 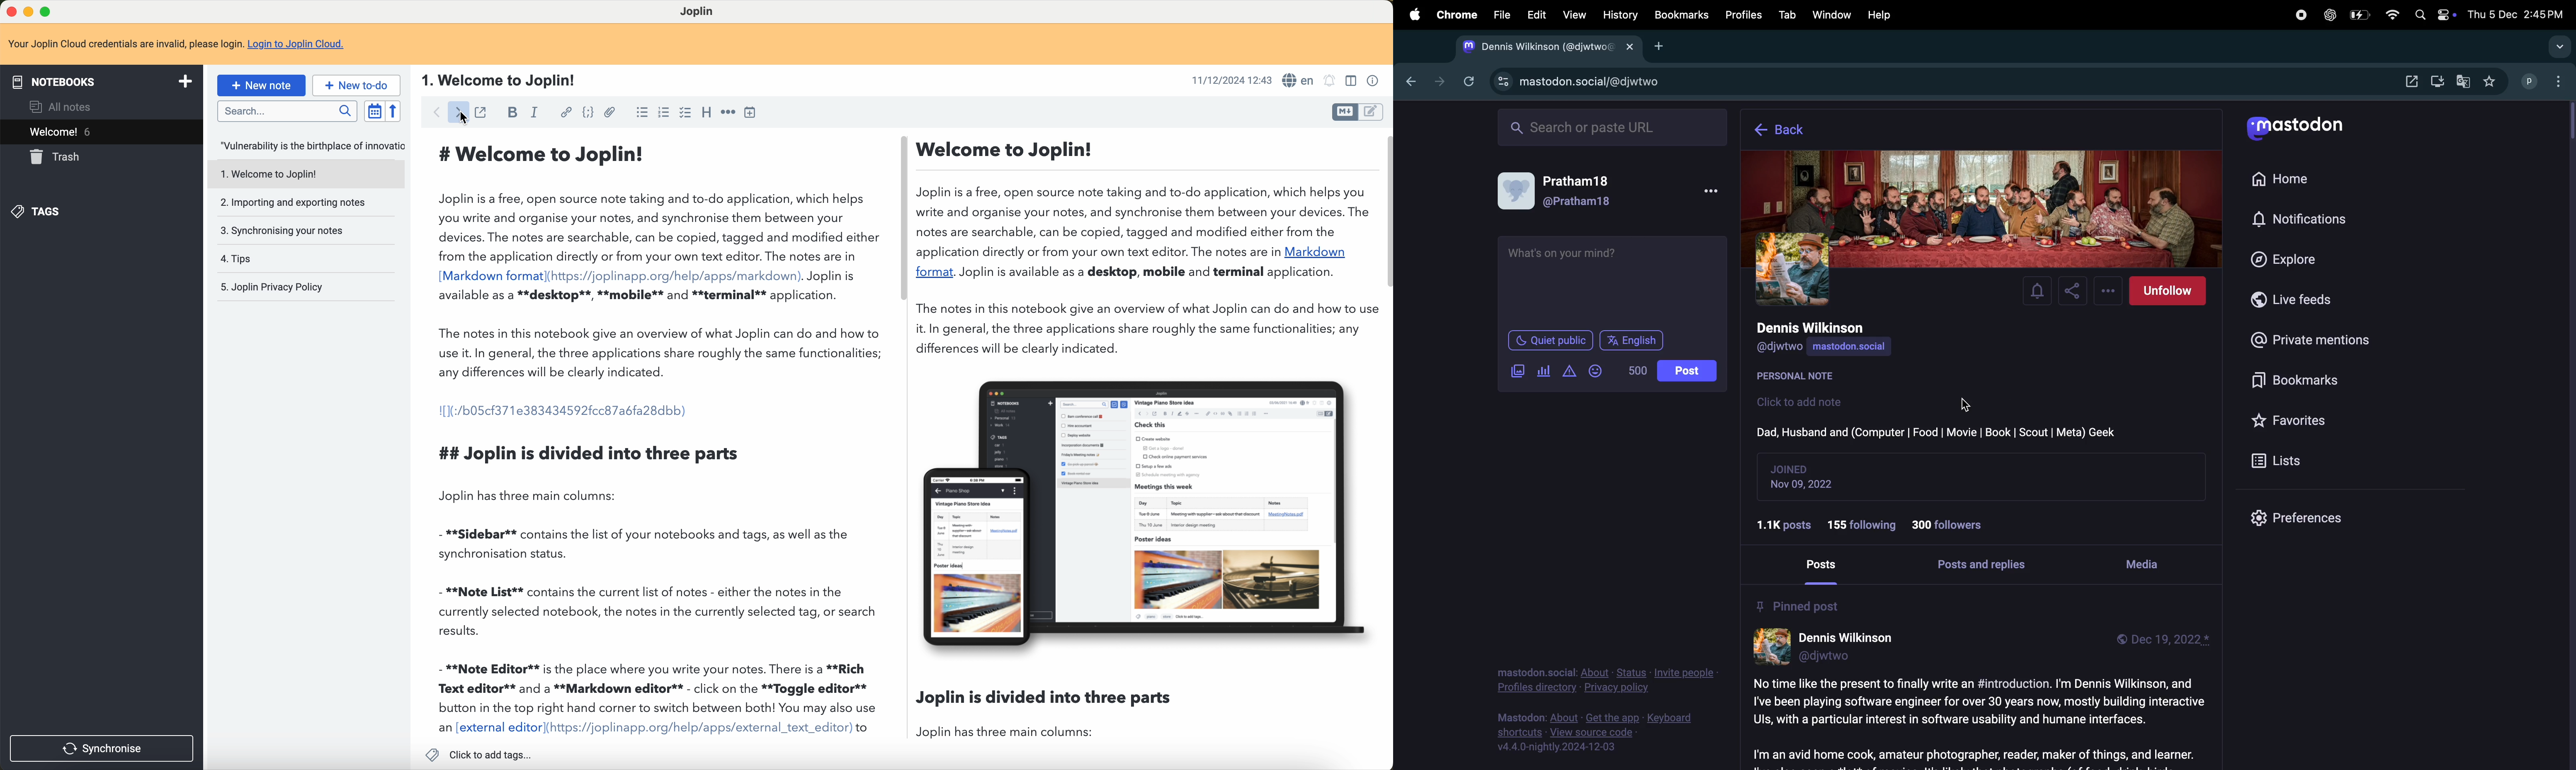 What do you see at coordinates (537, 112) in the screenshot?
I see `italic` at bounding box center [537, 112].